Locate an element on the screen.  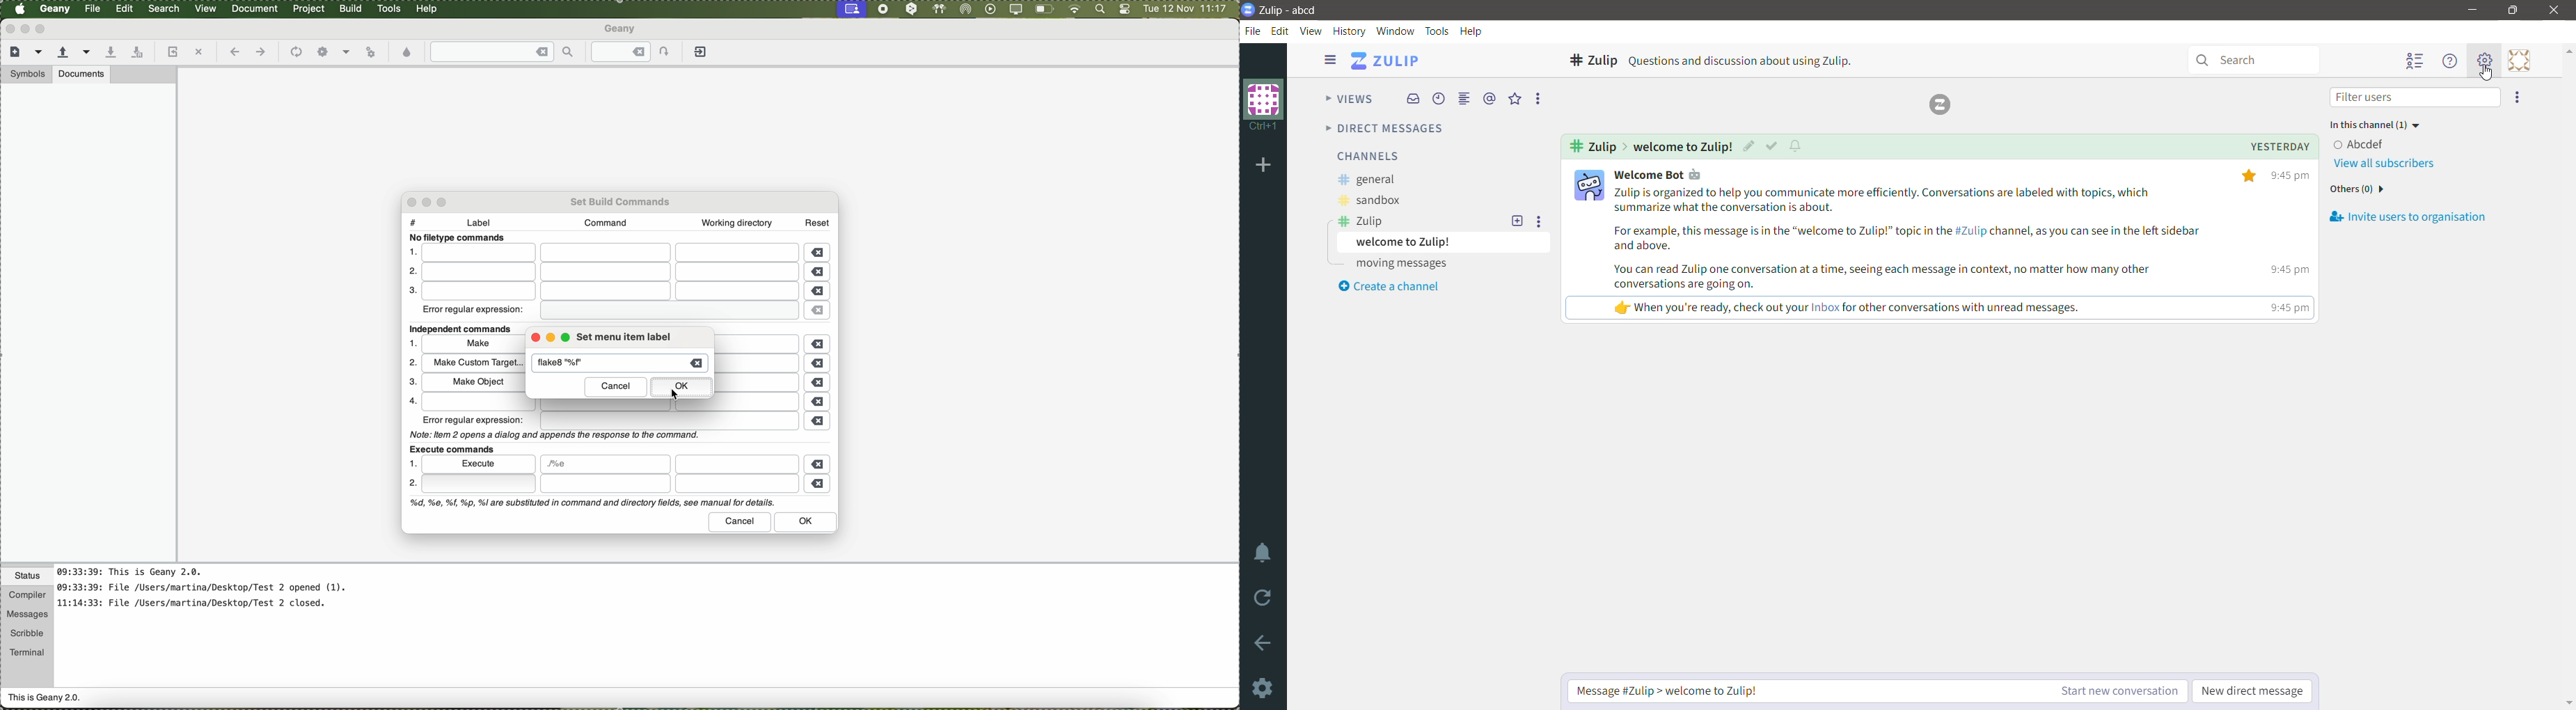
Configure topic notifications is located at coordinates (1800, 147).